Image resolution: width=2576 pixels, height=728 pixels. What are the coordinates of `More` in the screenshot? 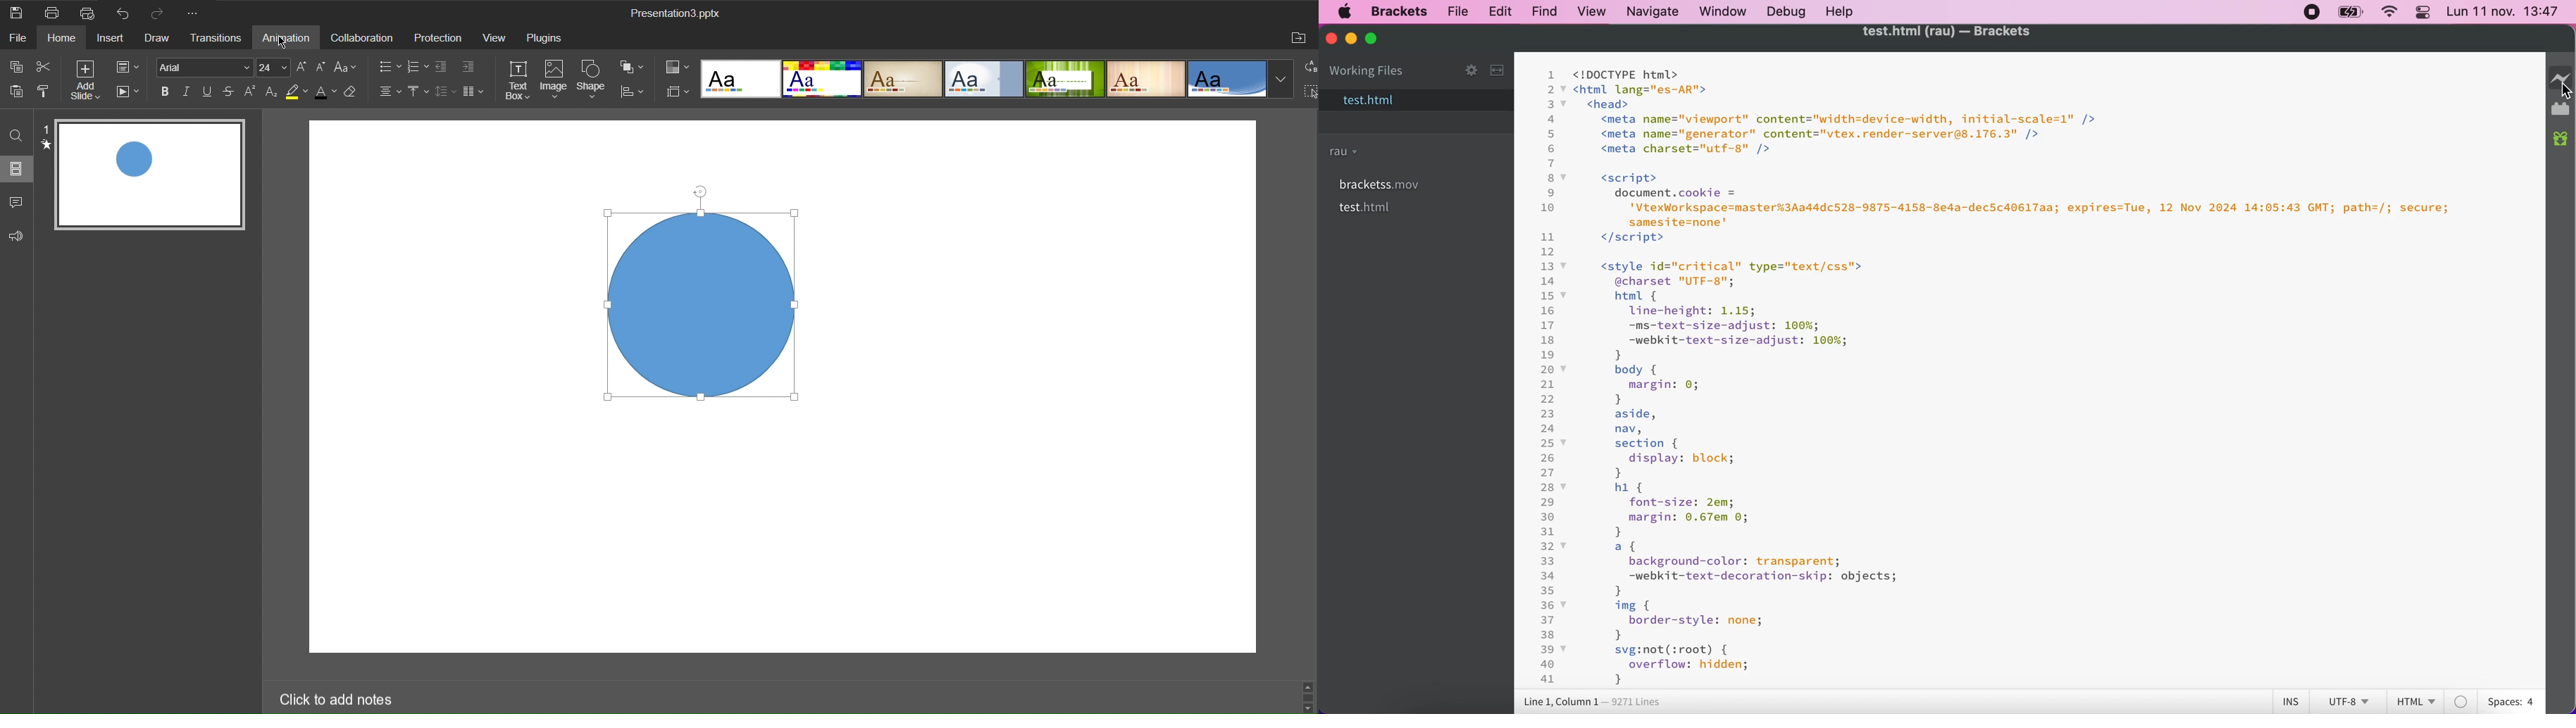 It's located at (195, 14).